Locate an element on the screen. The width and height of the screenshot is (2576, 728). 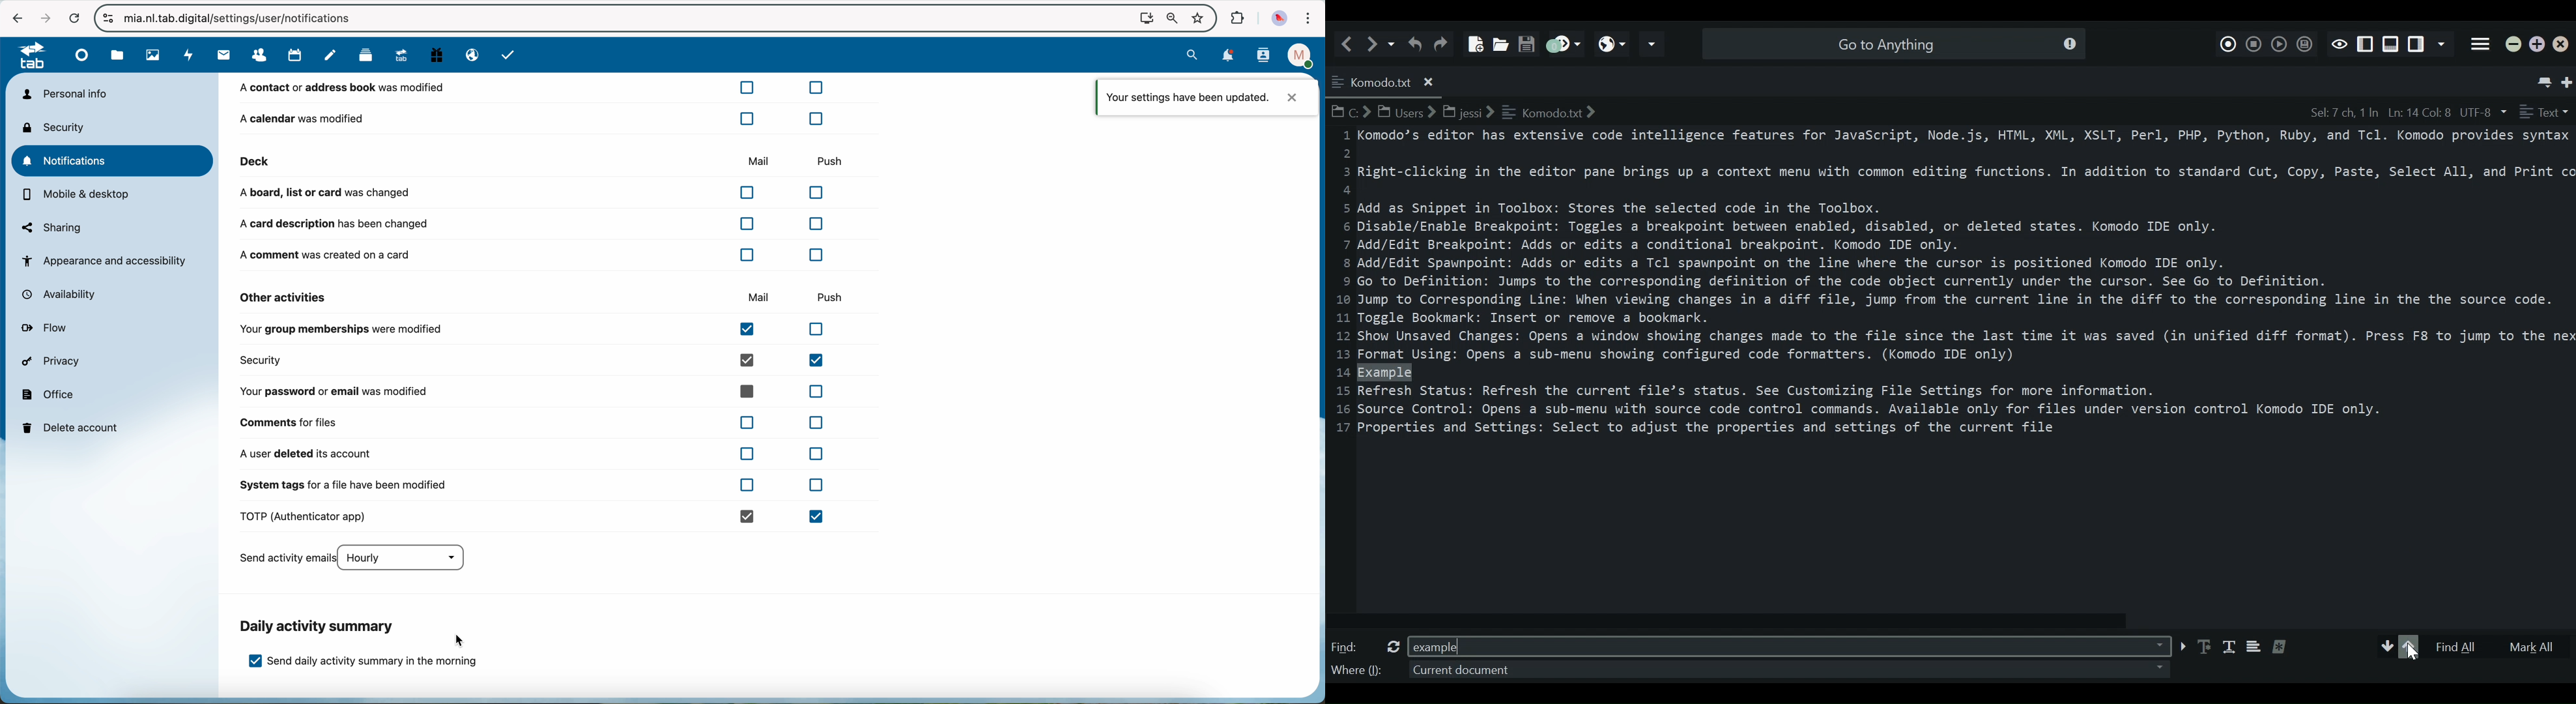
url is located at coordinates (248, 18).